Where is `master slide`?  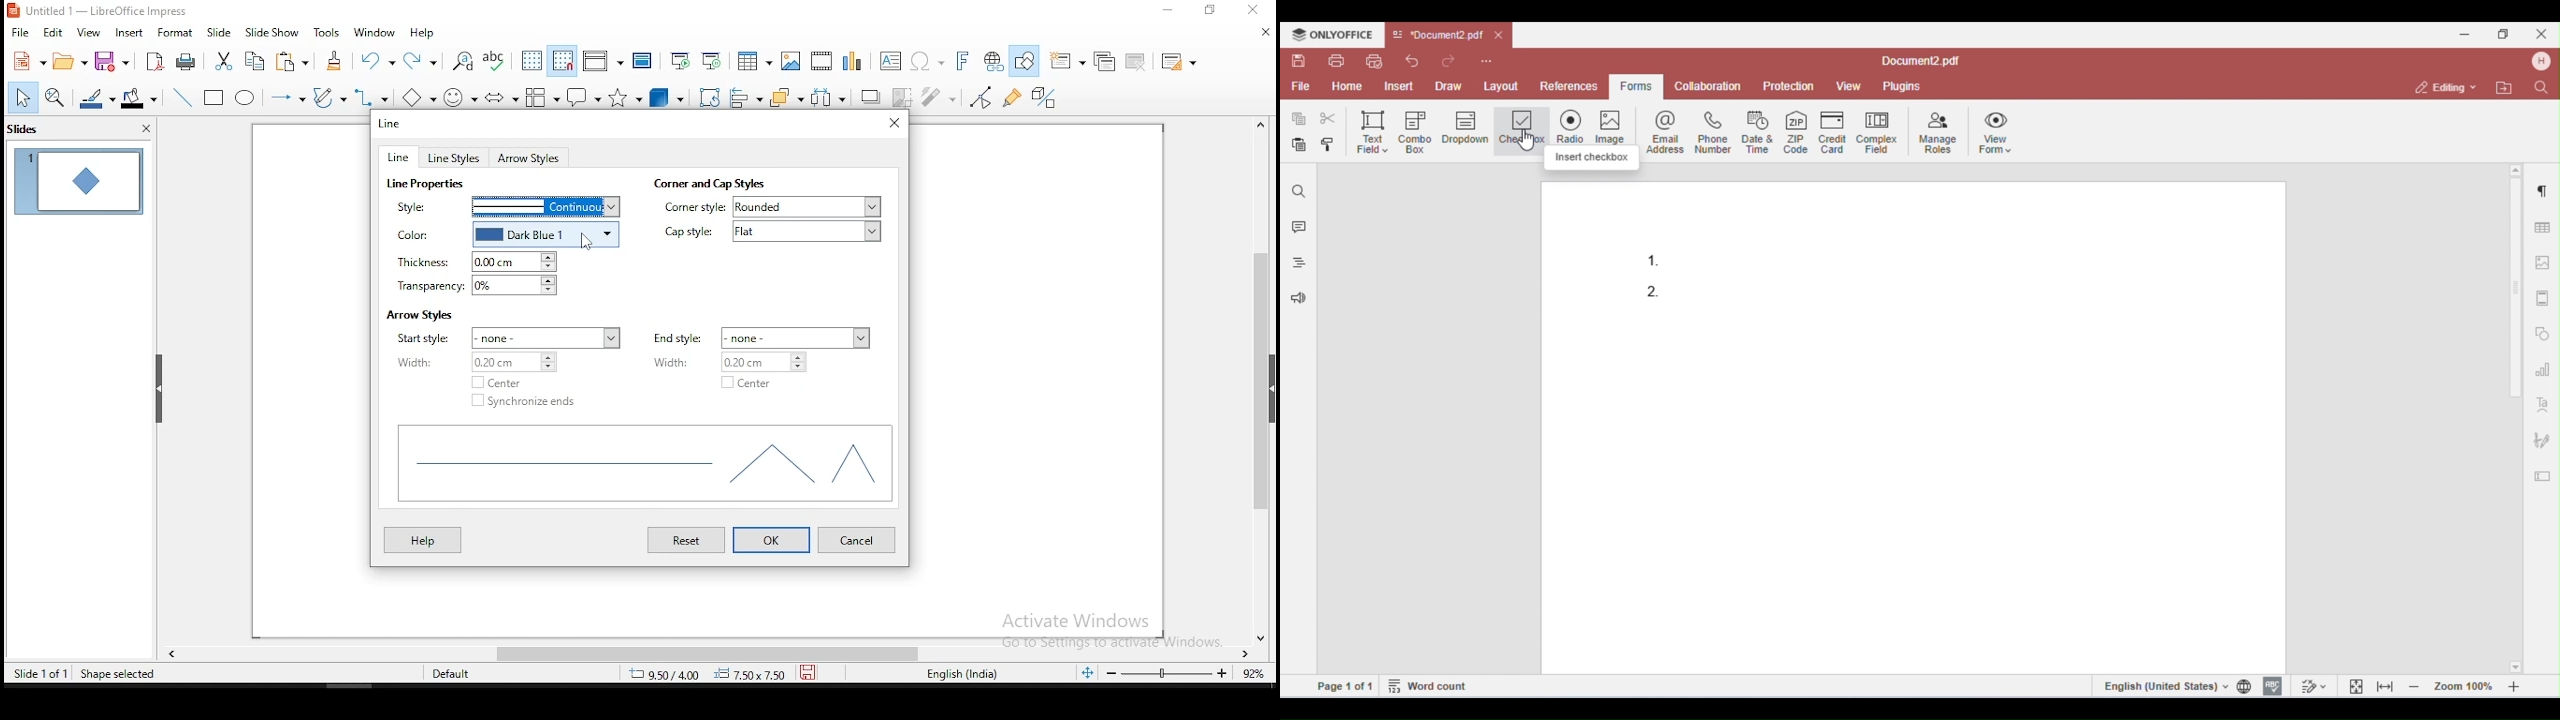
master slide is located at coordinates (642, 61).